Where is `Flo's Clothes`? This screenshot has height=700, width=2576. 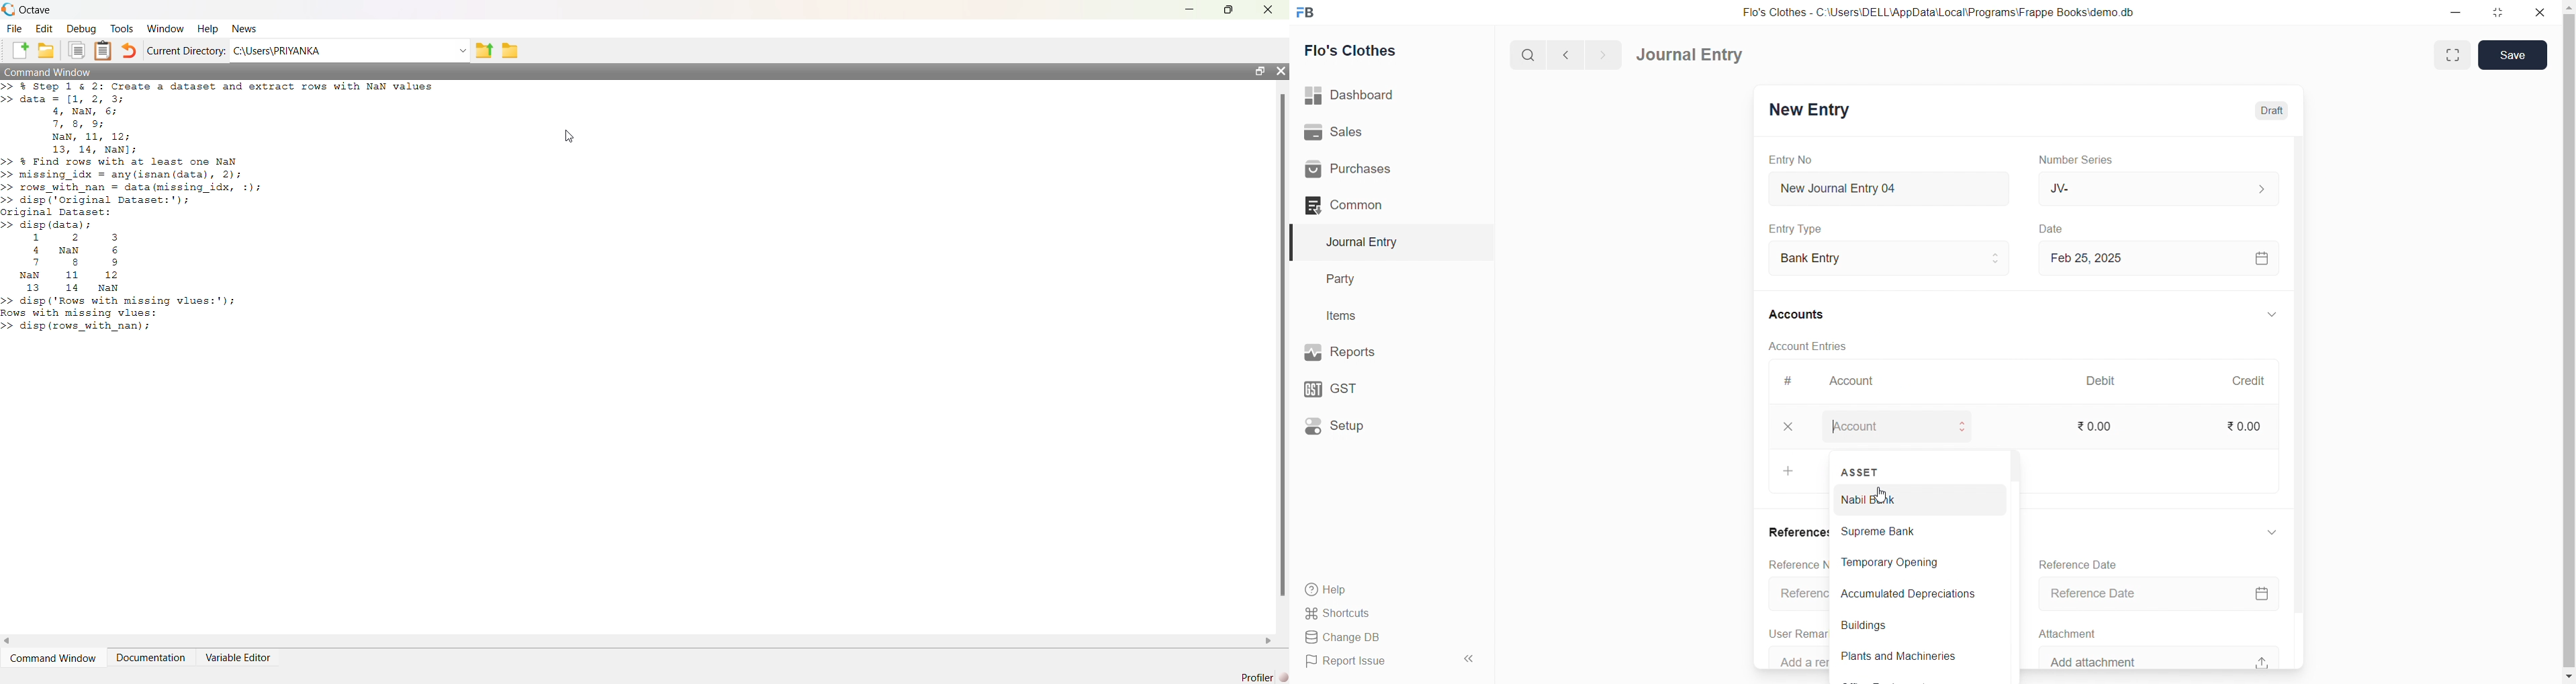
Flo's Clothes is located at coordinates (1385, 51).